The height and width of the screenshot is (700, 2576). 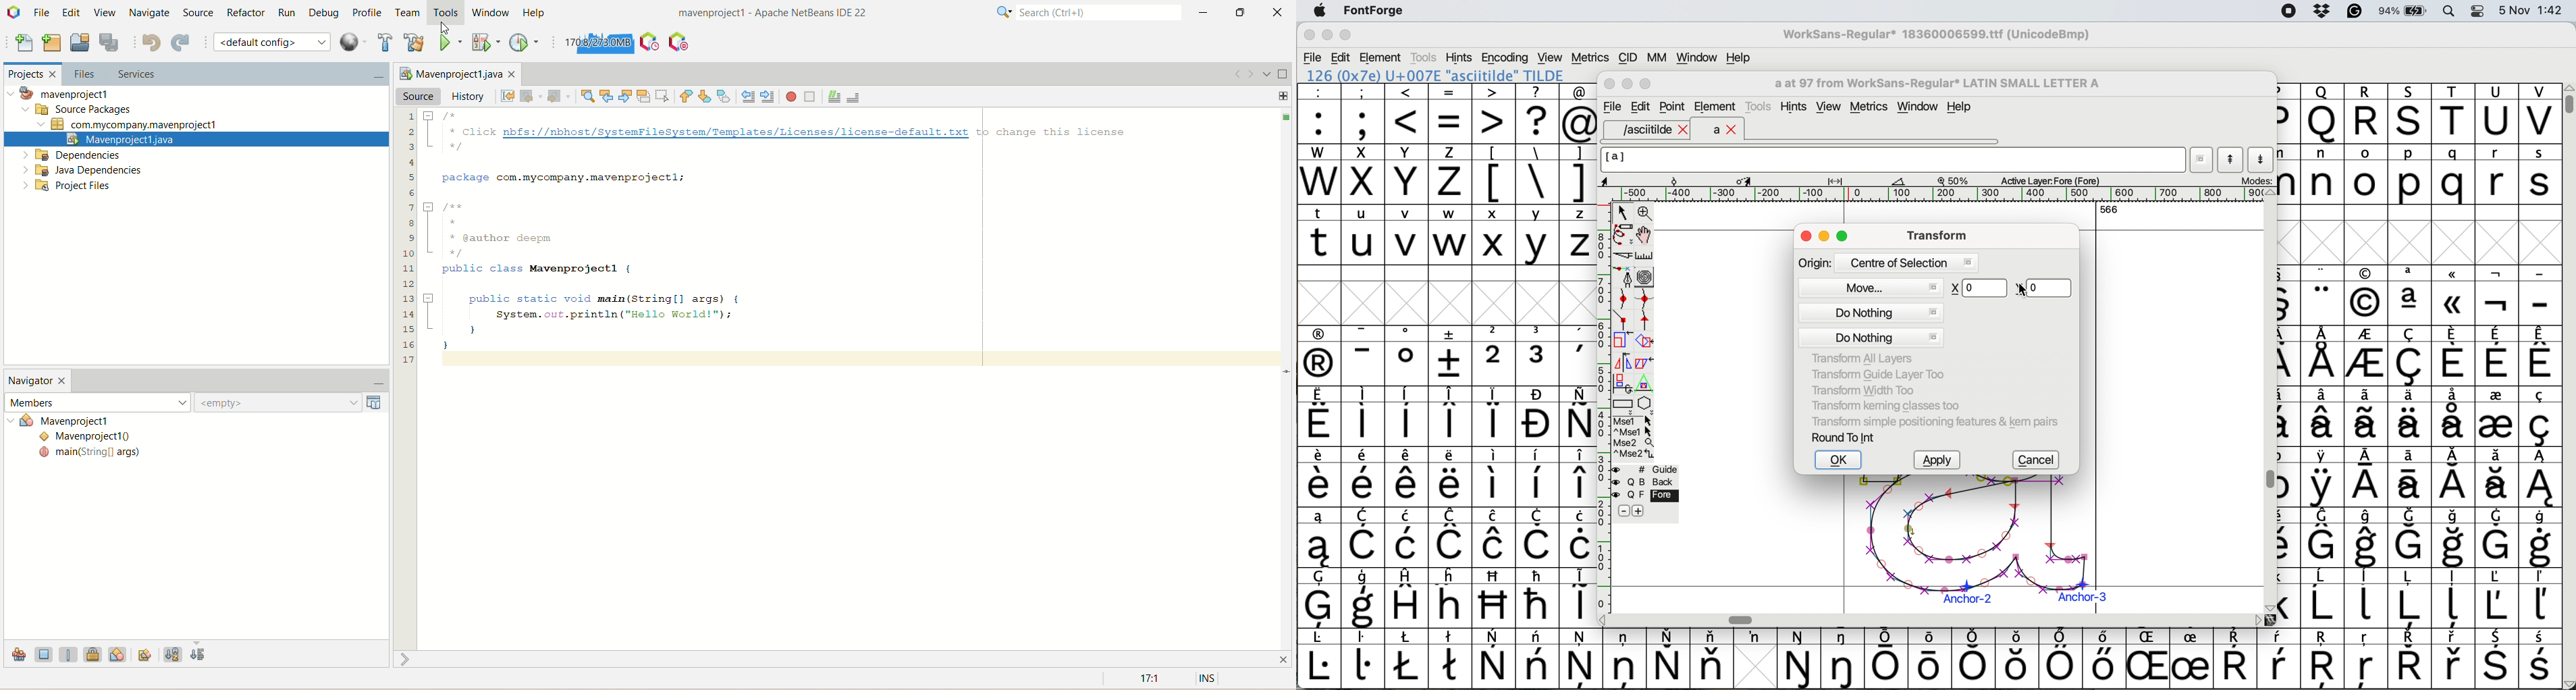 I want to click on symbol, so click(x=1538, y=538).